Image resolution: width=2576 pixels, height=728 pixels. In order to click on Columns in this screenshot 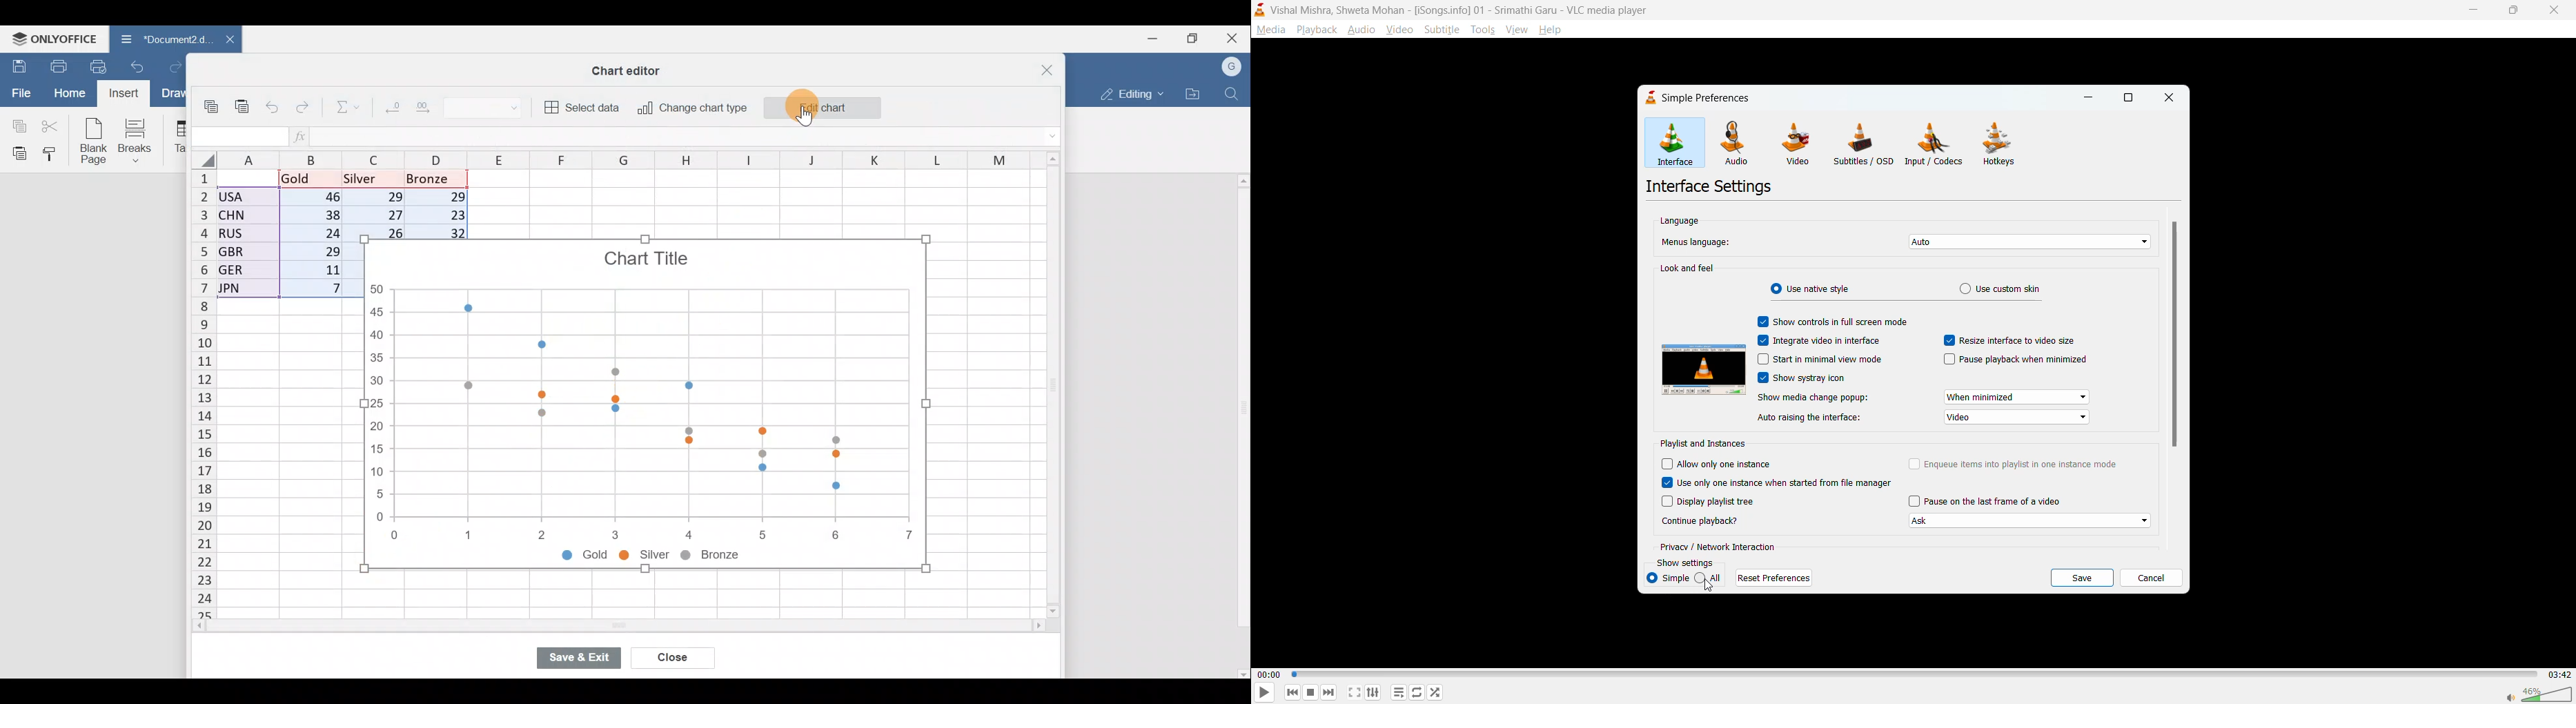, I will do `click(602, 161)`.